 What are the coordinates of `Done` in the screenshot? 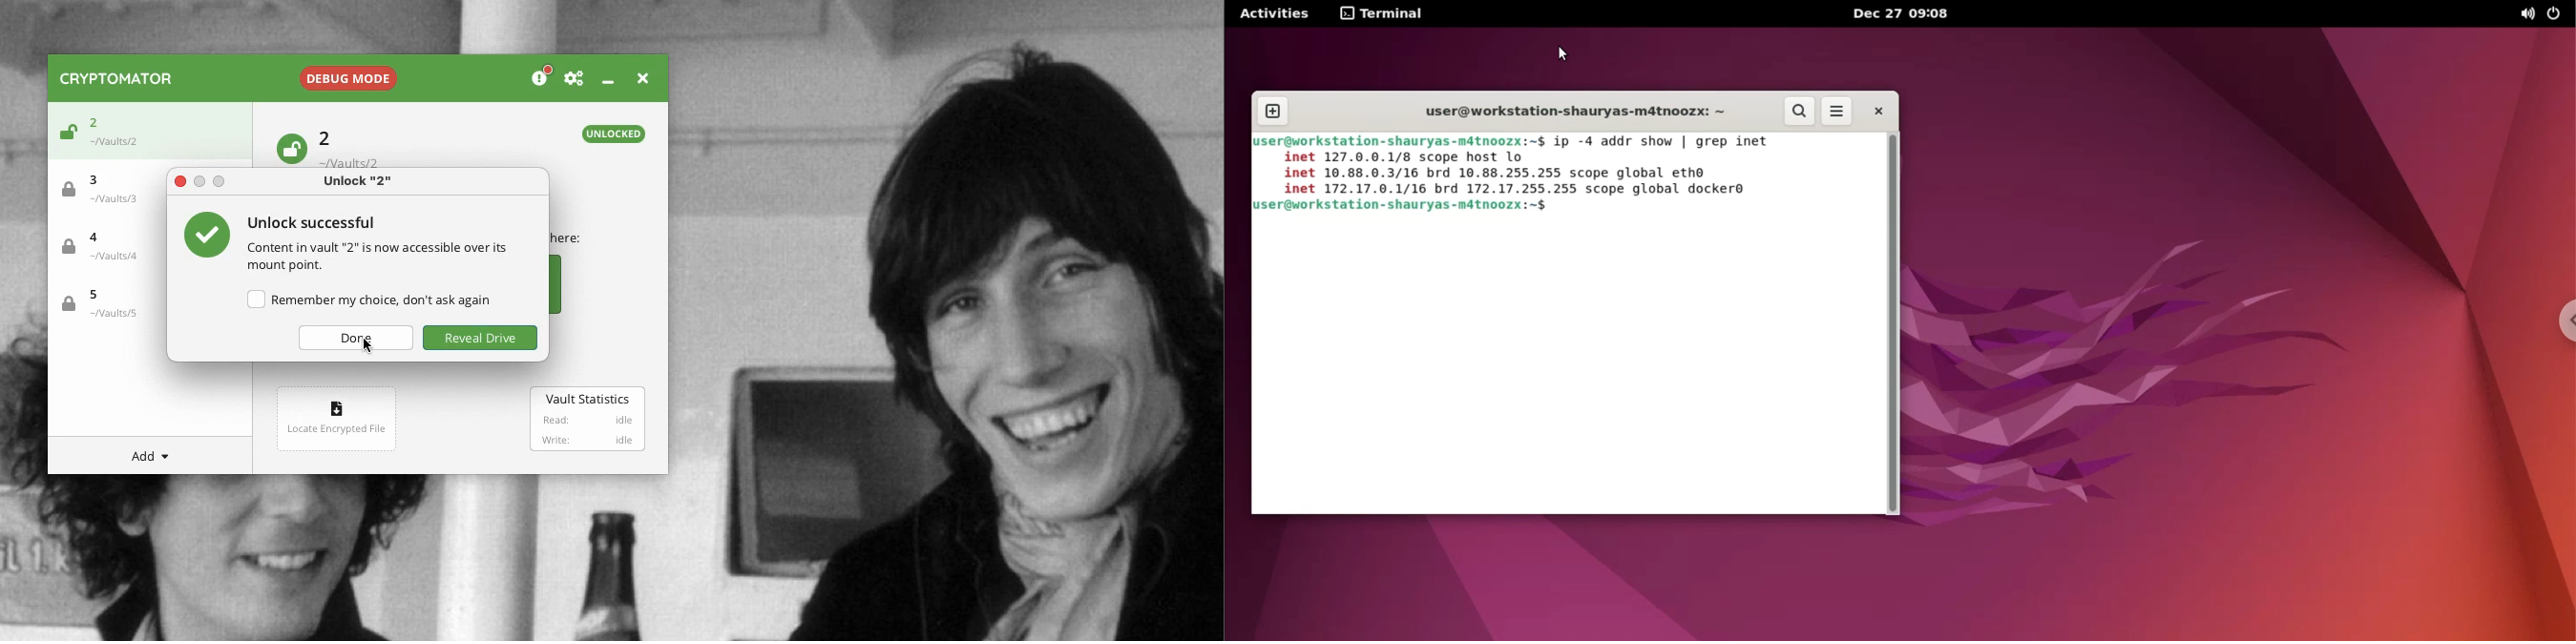 It's located at (356, 339).